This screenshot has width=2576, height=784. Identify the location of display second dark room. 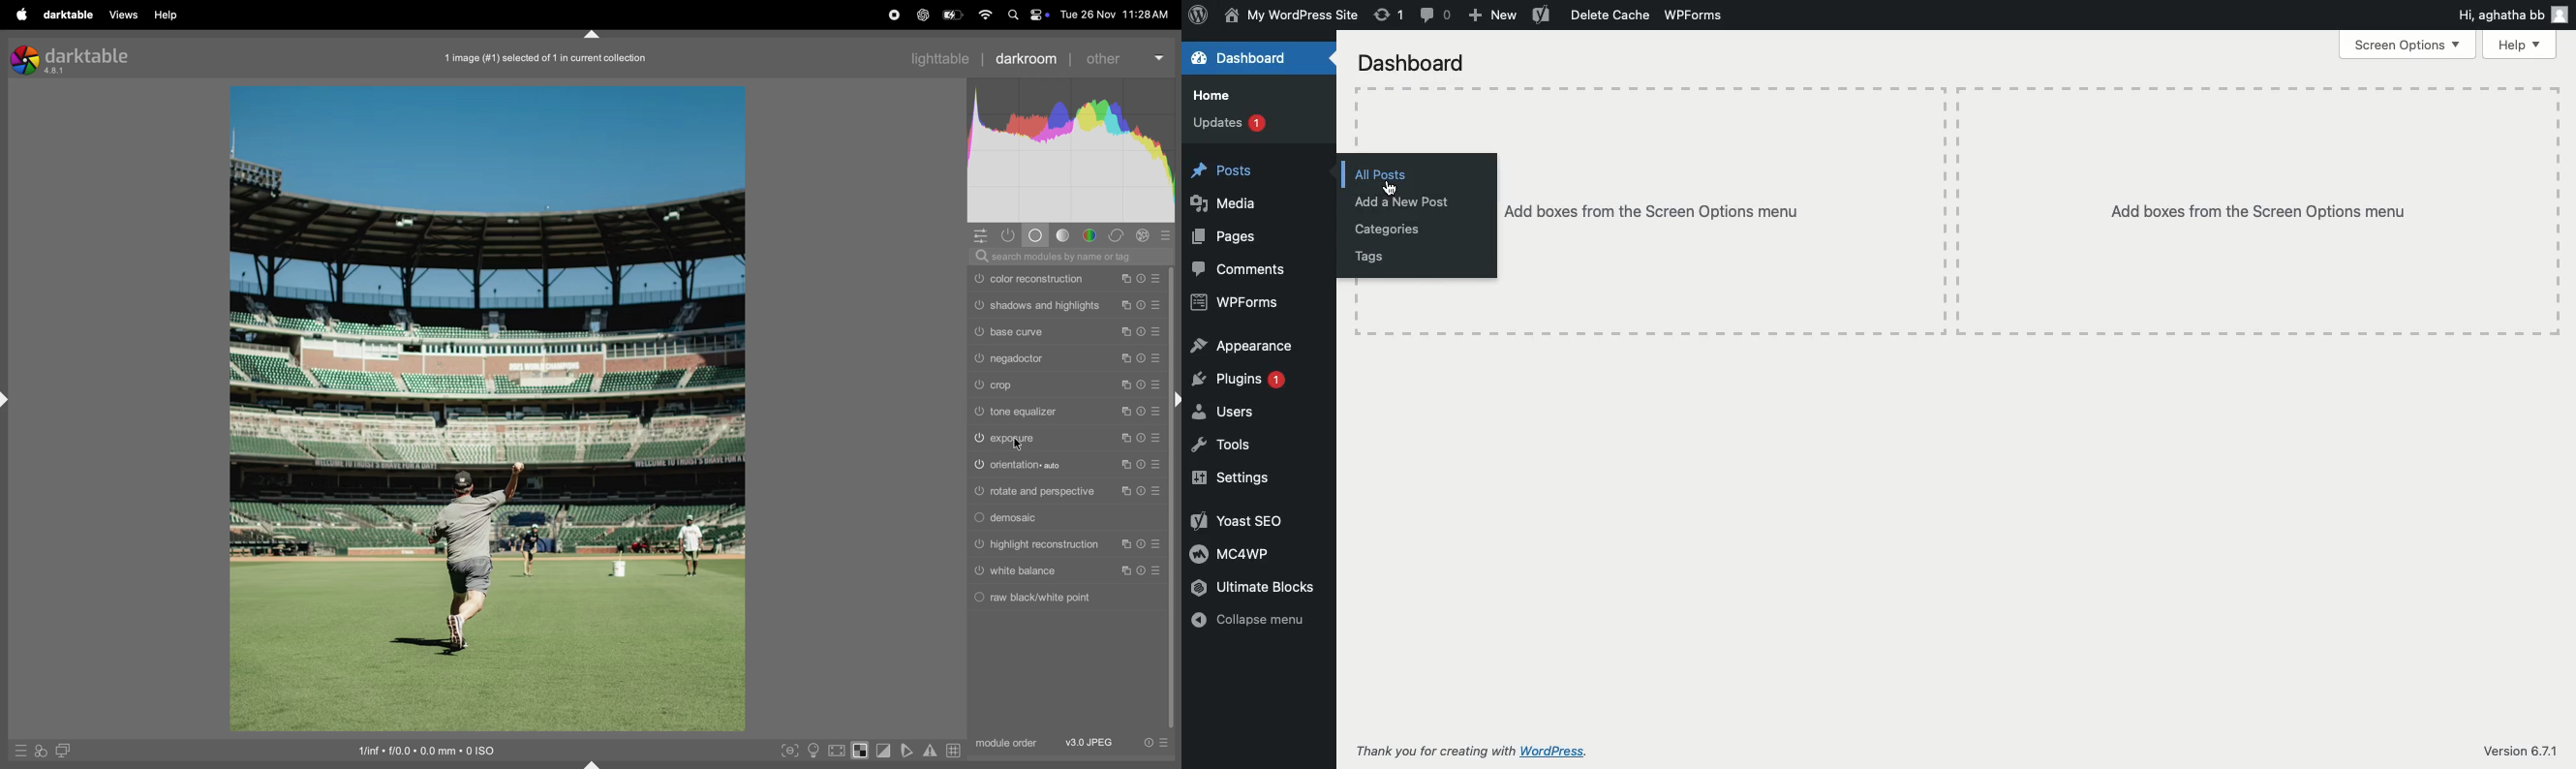
(68, 750).